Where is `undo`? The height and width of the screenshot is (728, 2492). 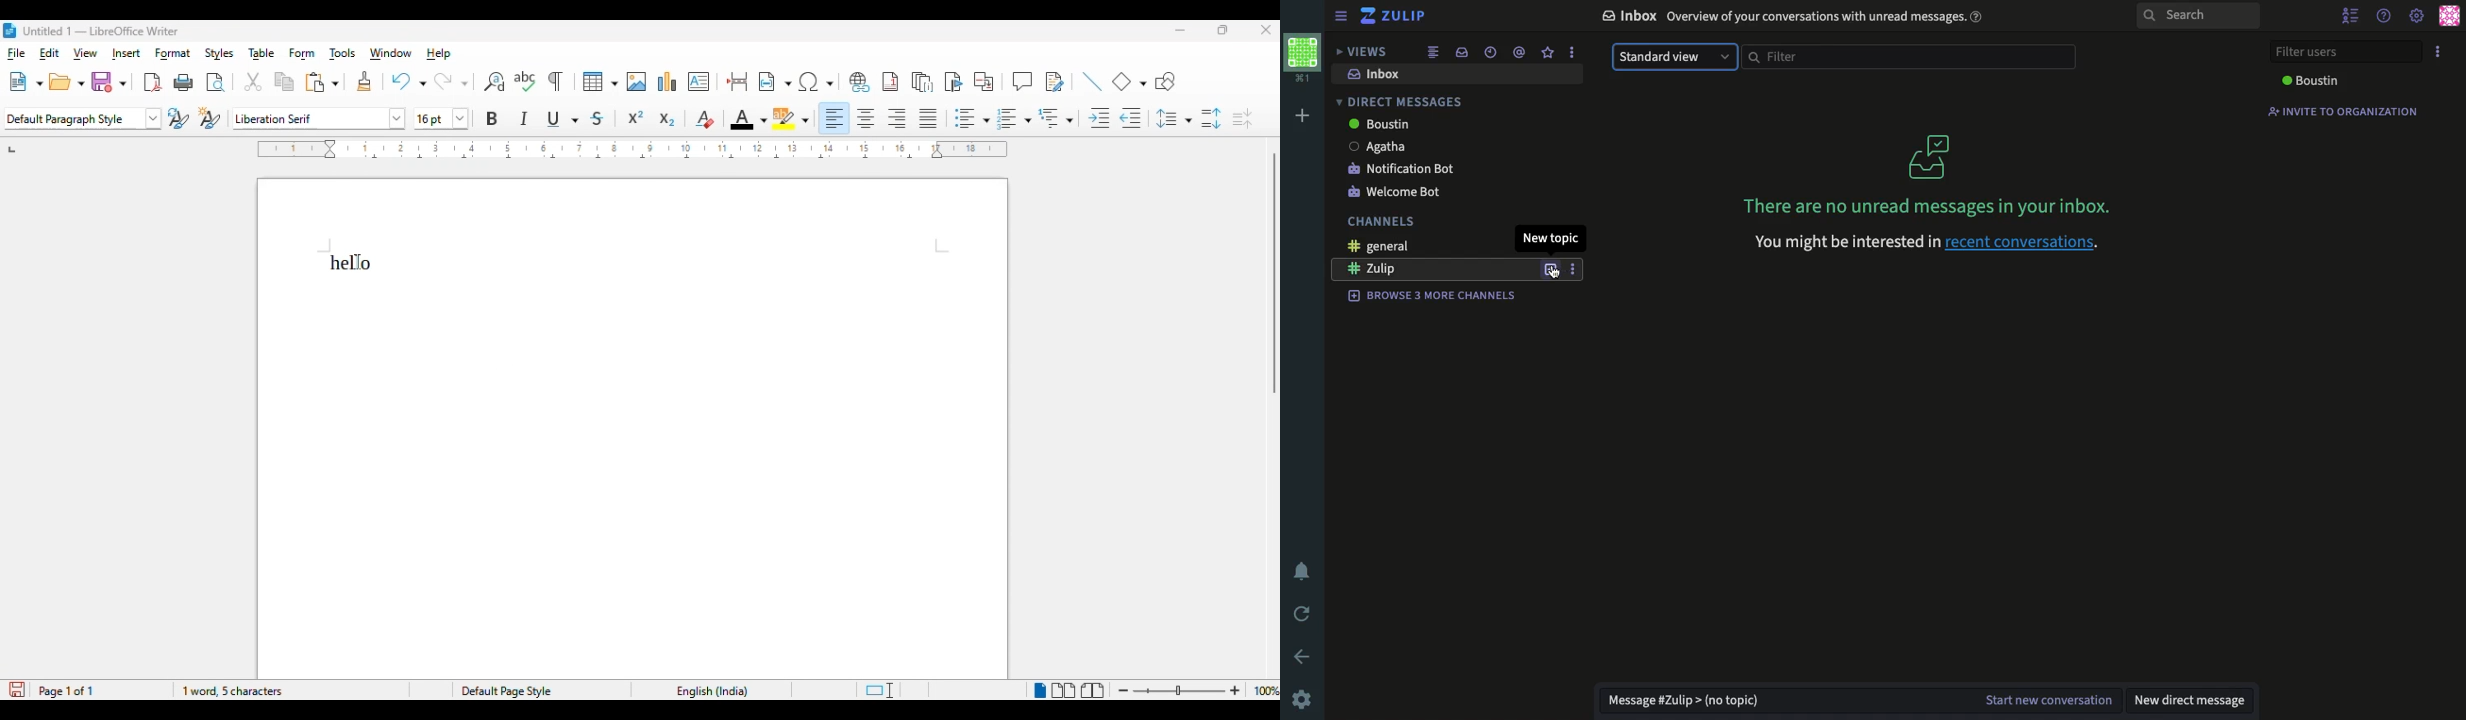
undo is located at coordinates (408, 81).